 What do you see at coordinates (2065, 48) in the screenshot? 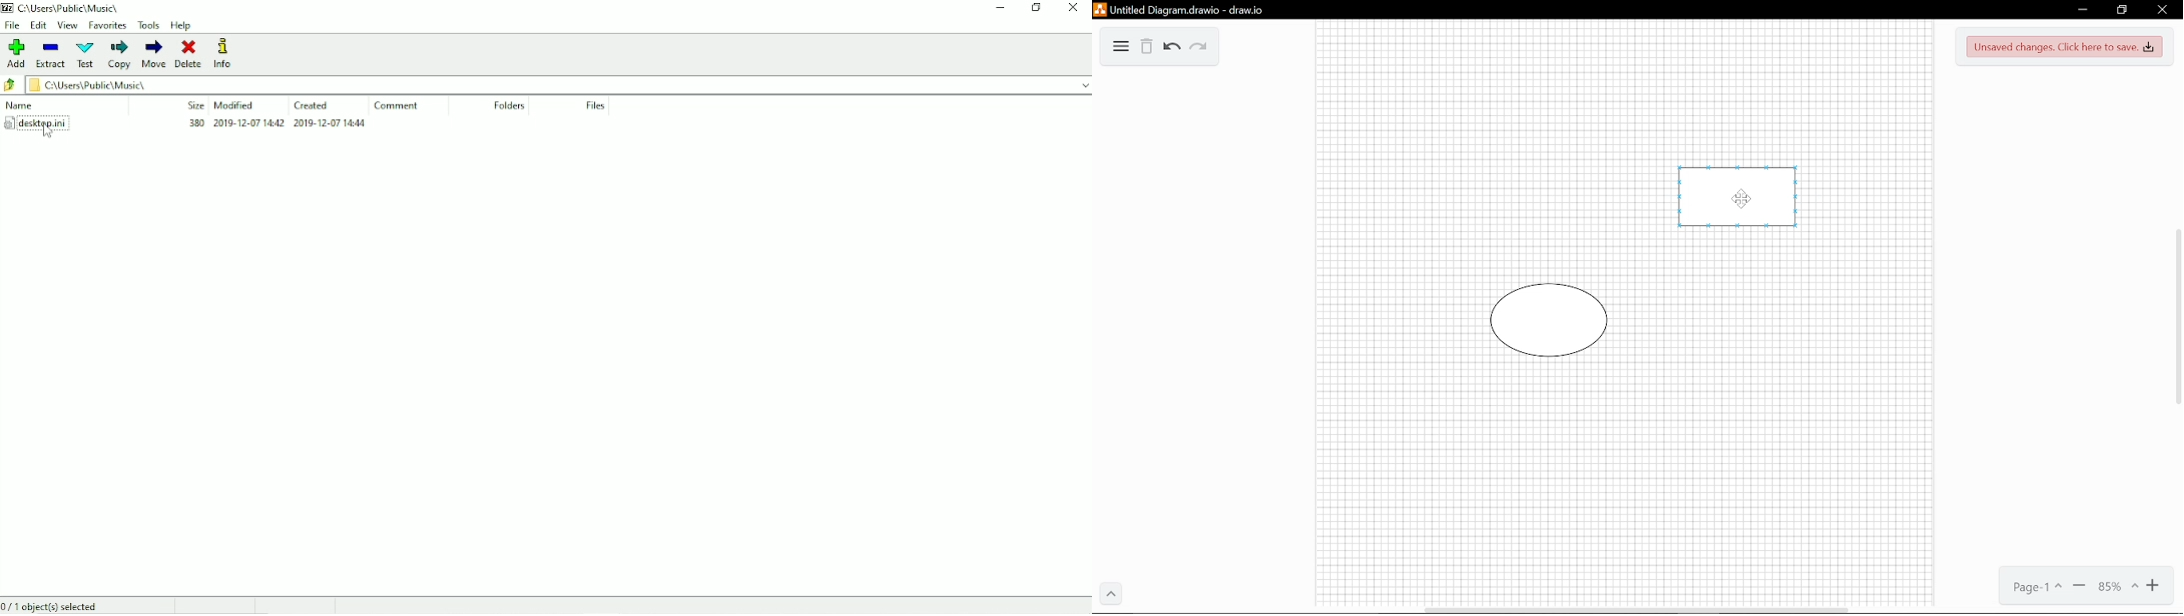
I see `Unsaved changes. Click here to save.` at bounding box center [2065, 48].